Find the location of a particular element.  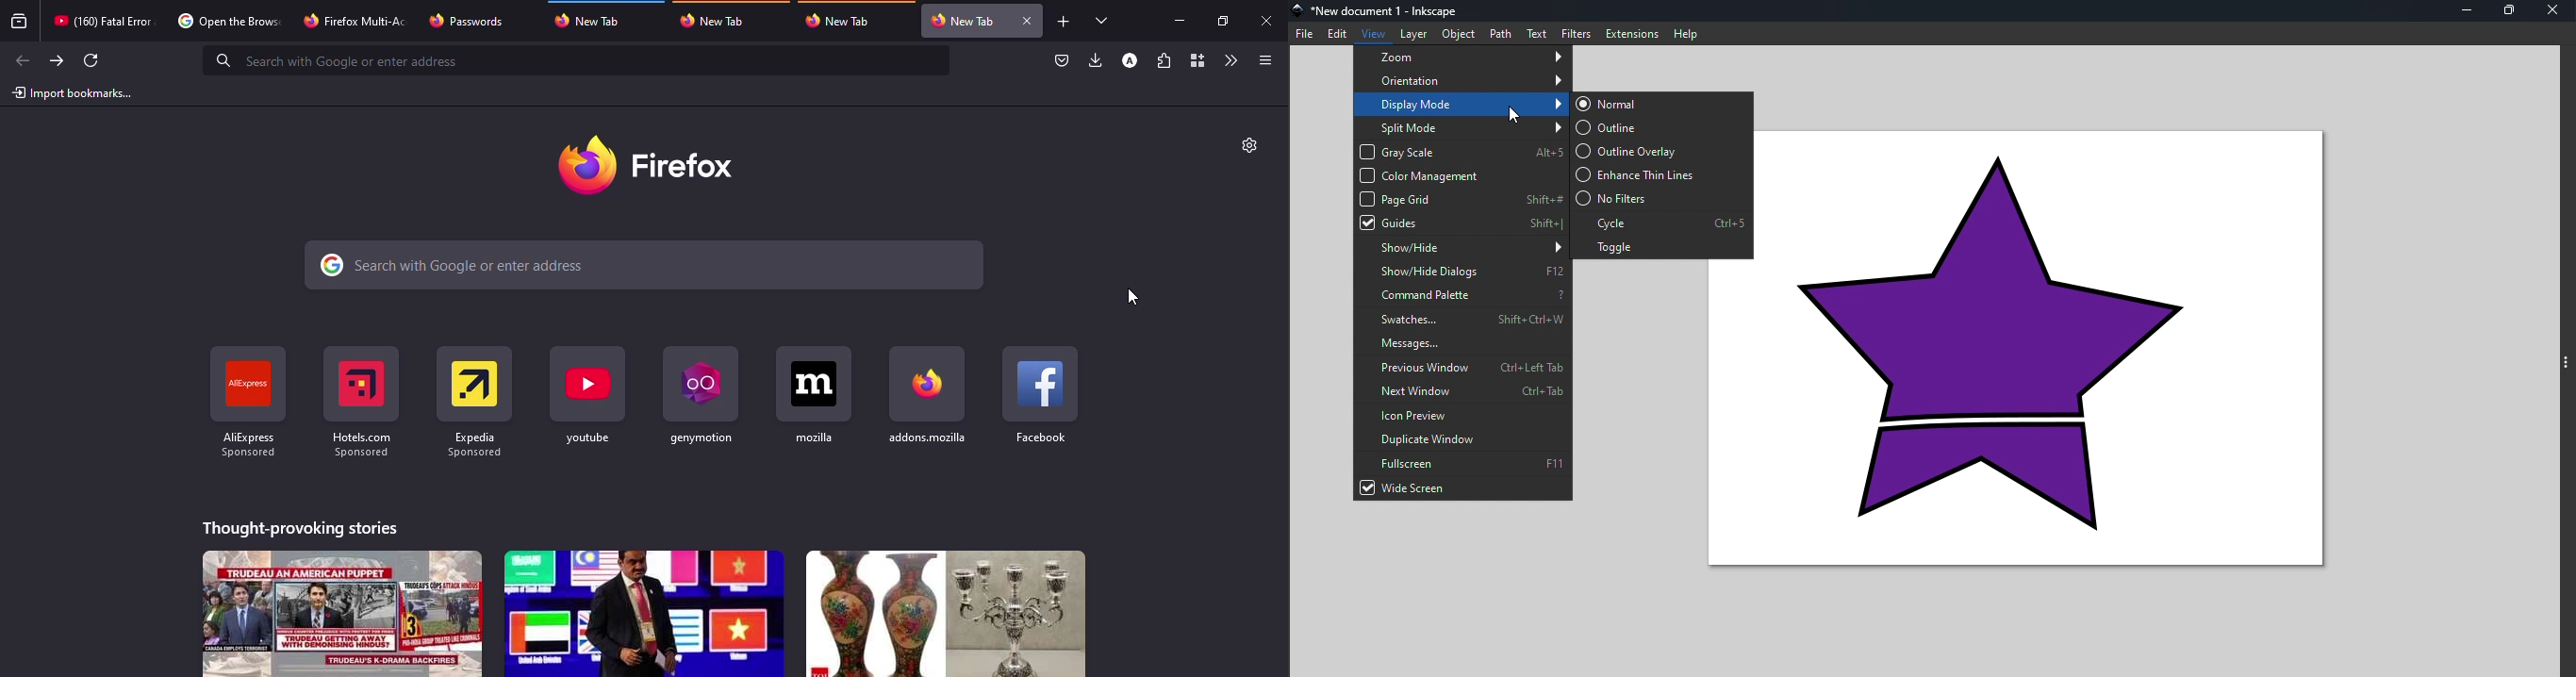

View is located at coordinates (1376, 32).